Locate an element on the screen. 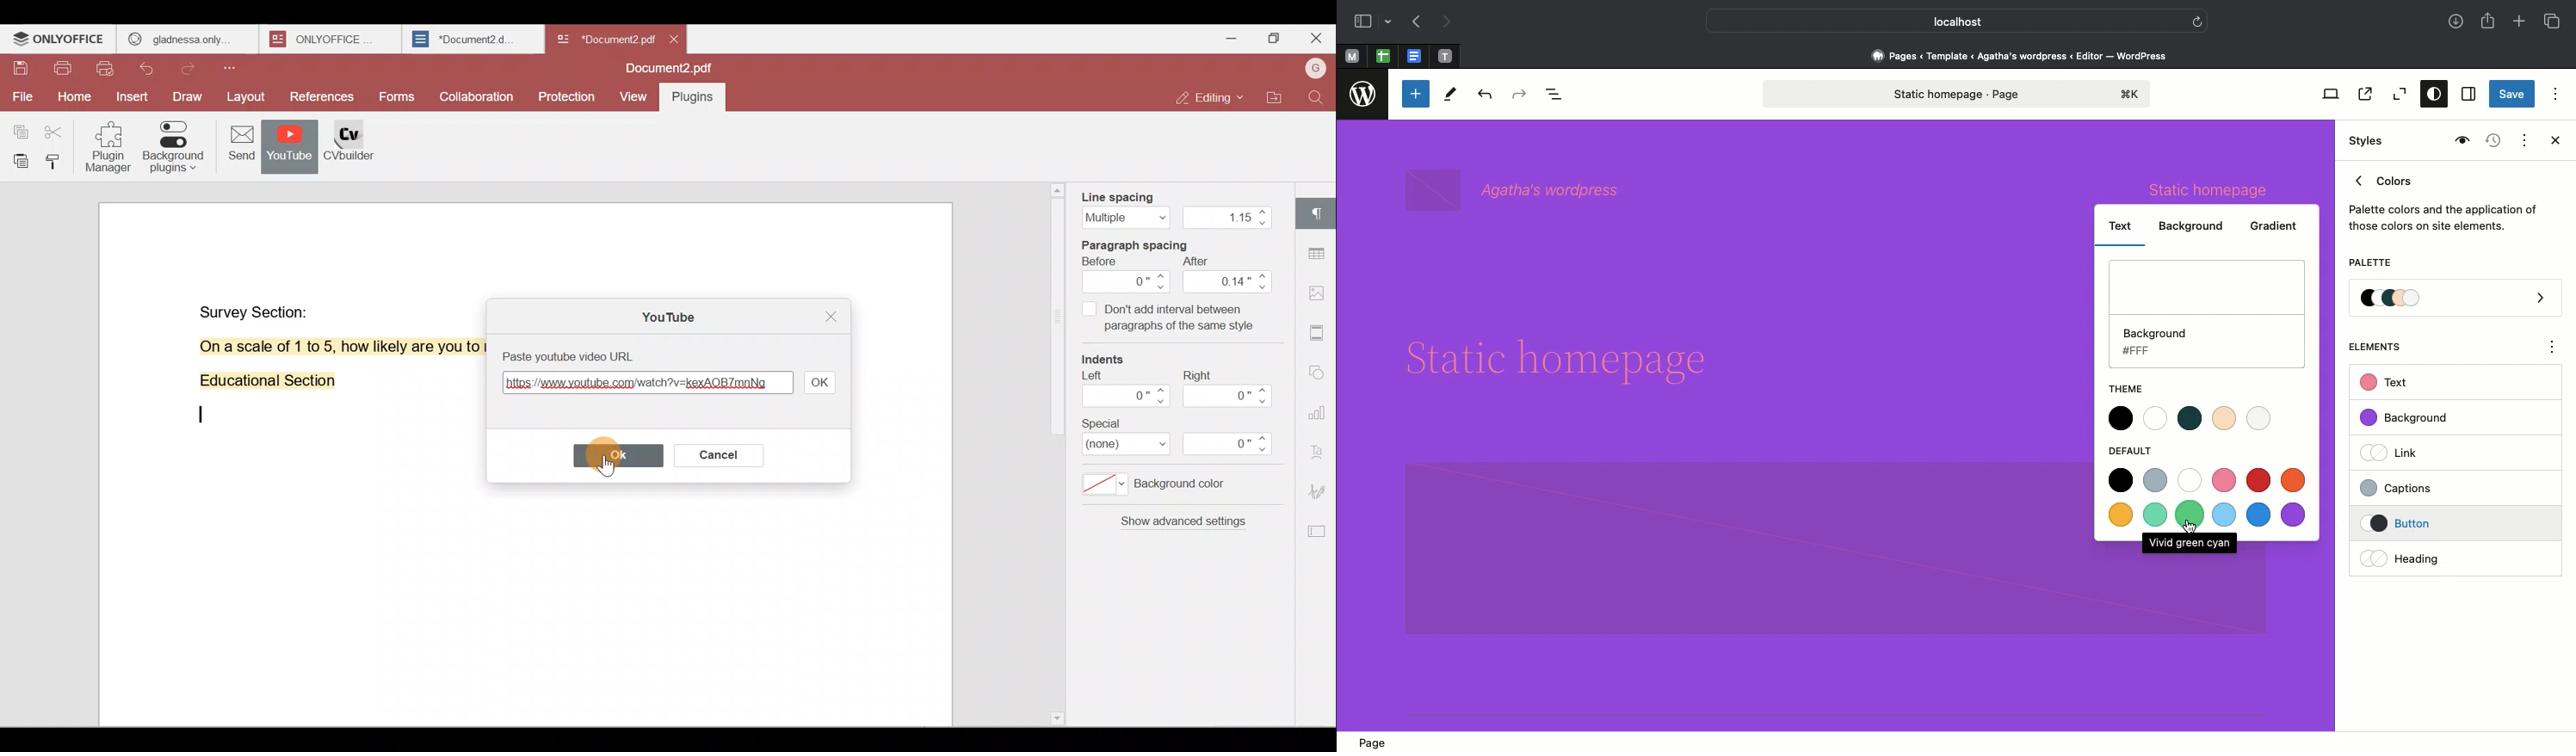 Image resolution: width=2576 pixels, height=756 pixels. Background is located at coordinates (2412, 418).